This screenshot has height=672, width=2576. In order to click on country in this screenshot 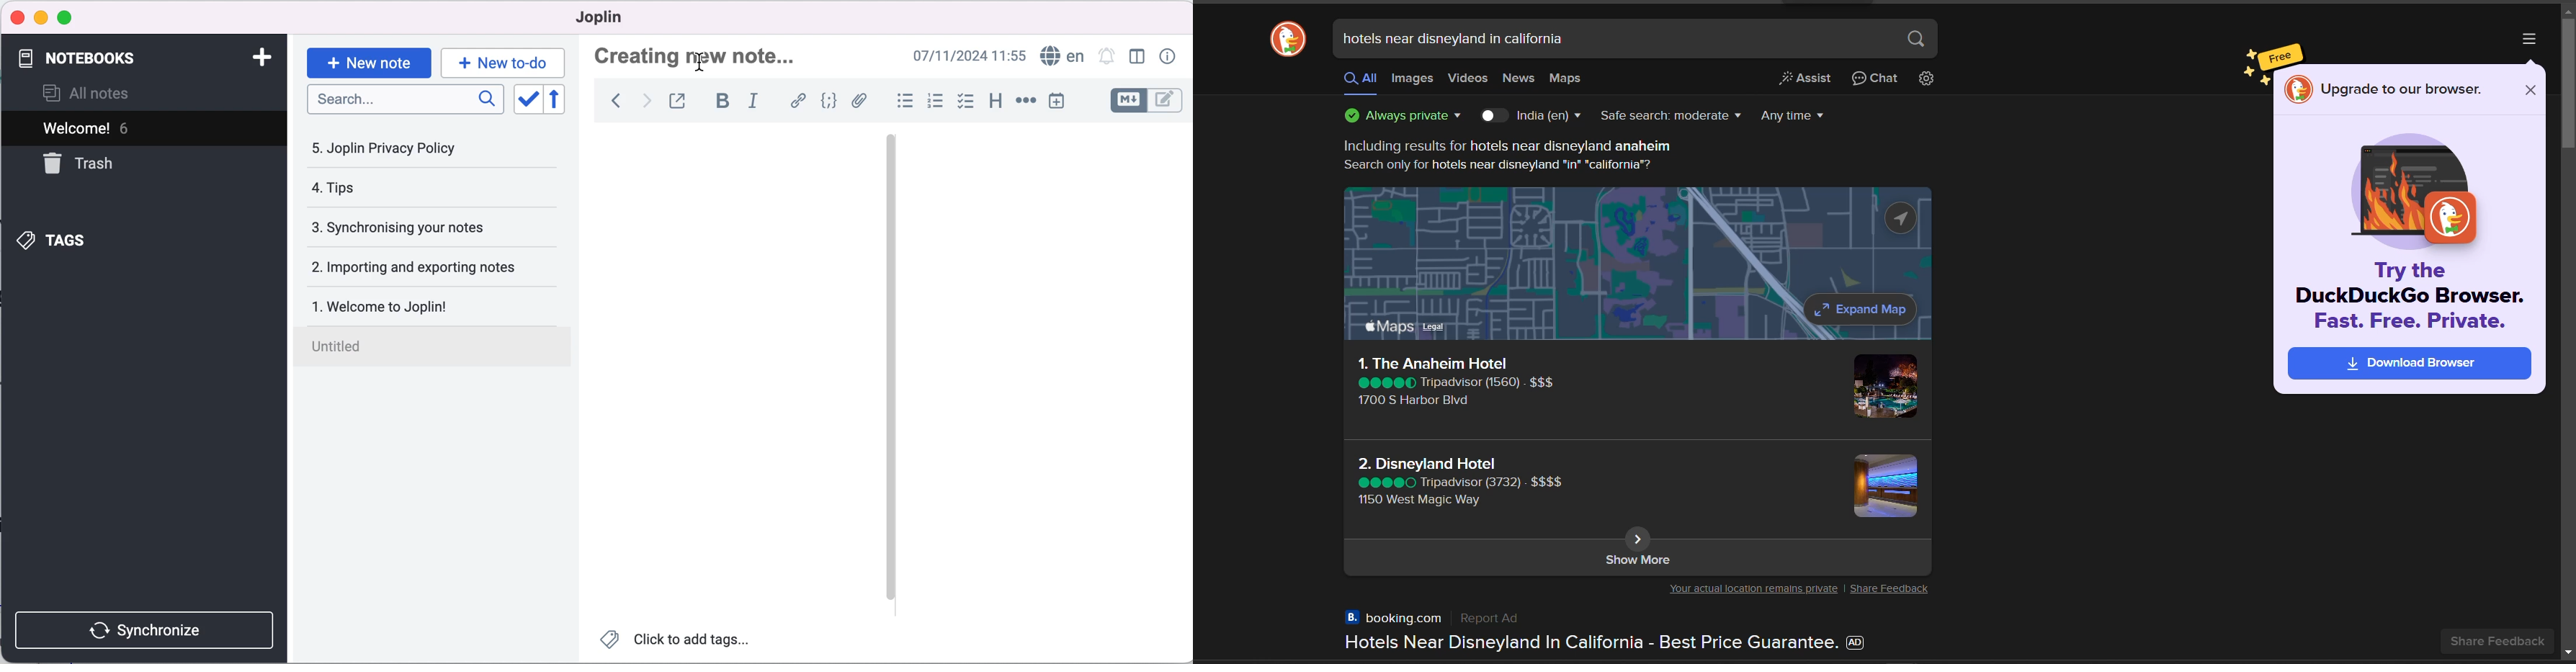, I will do `click(1551, 116)`.